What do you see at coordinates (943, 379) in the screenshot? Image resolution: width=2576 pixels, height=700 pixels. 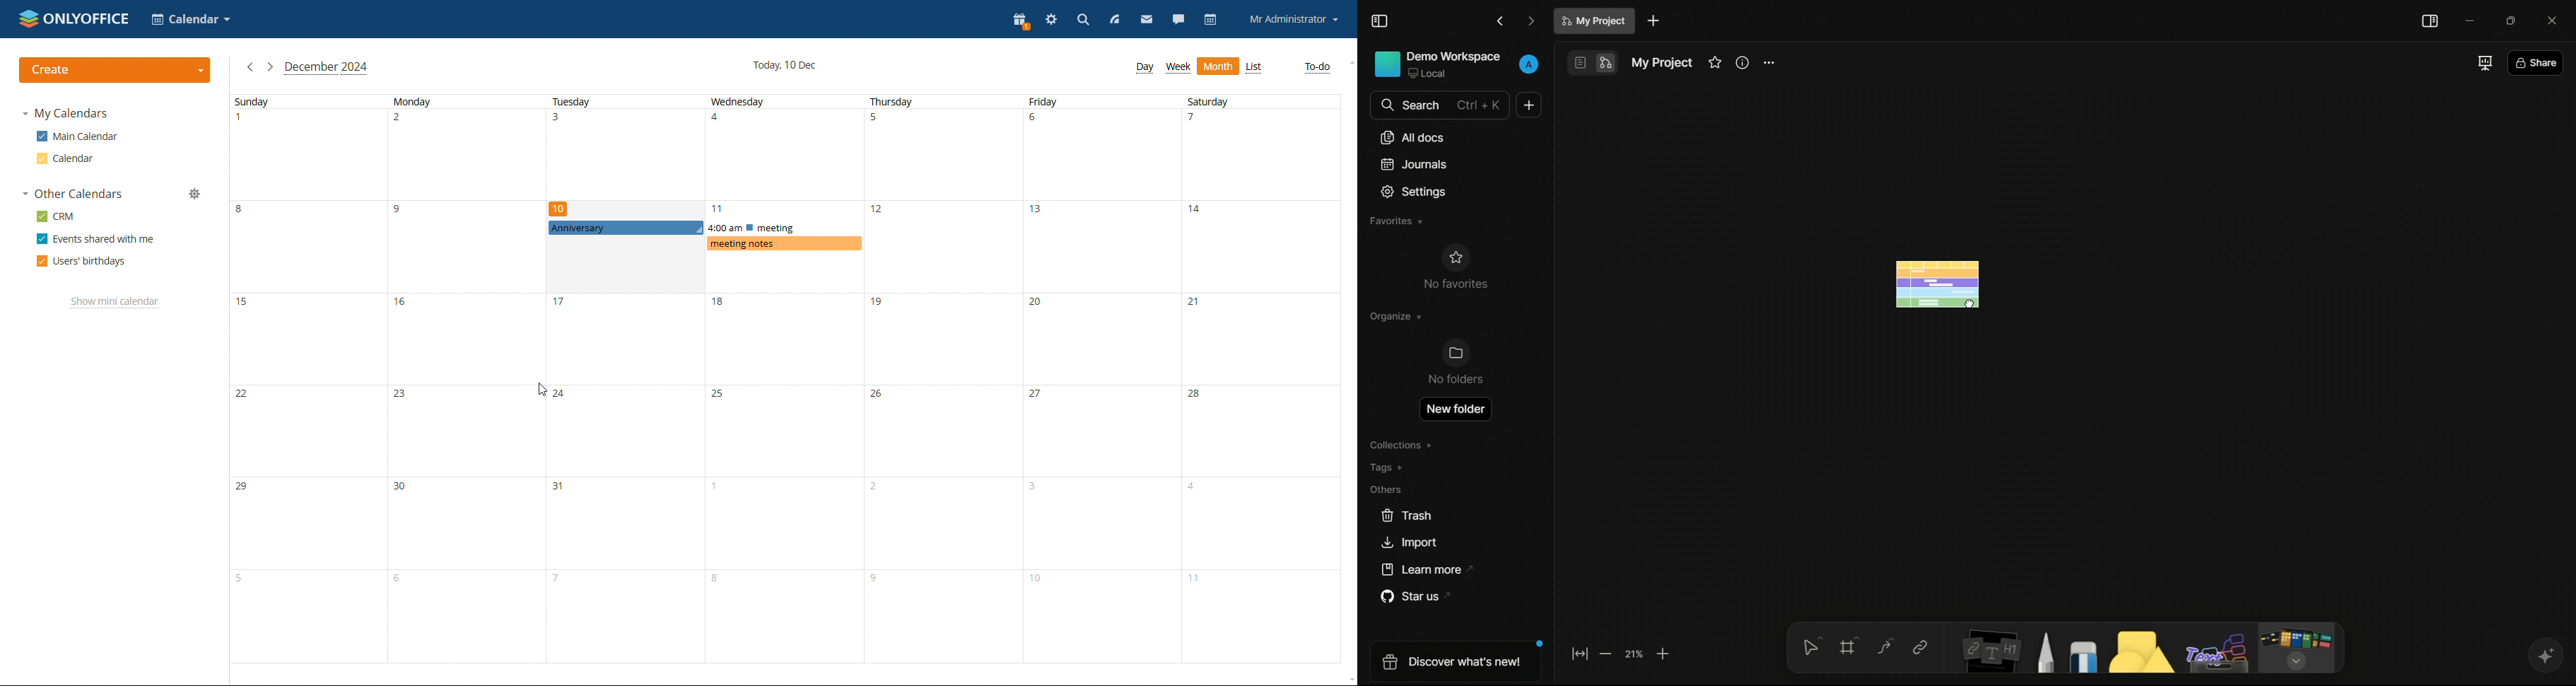 I see `thursday` at bounding box center [943, 379].